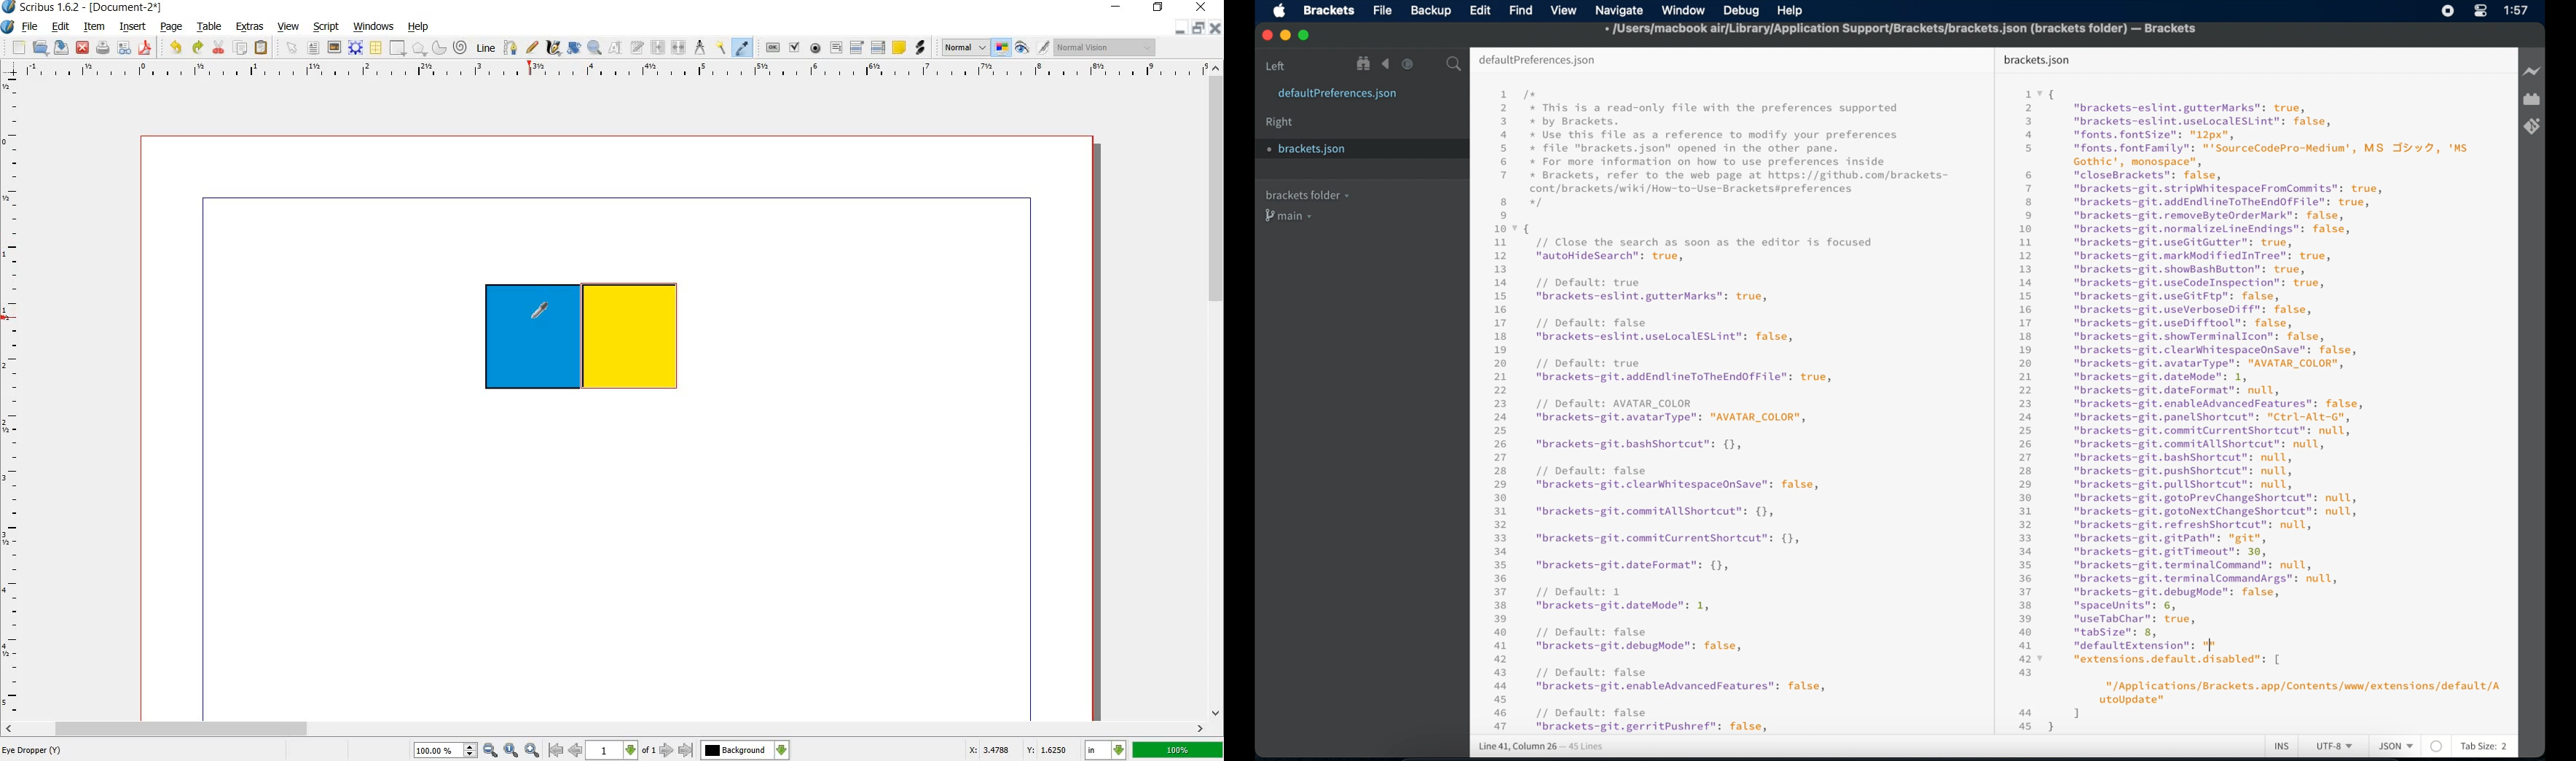  I want to click on restore, so click(1200, 28).